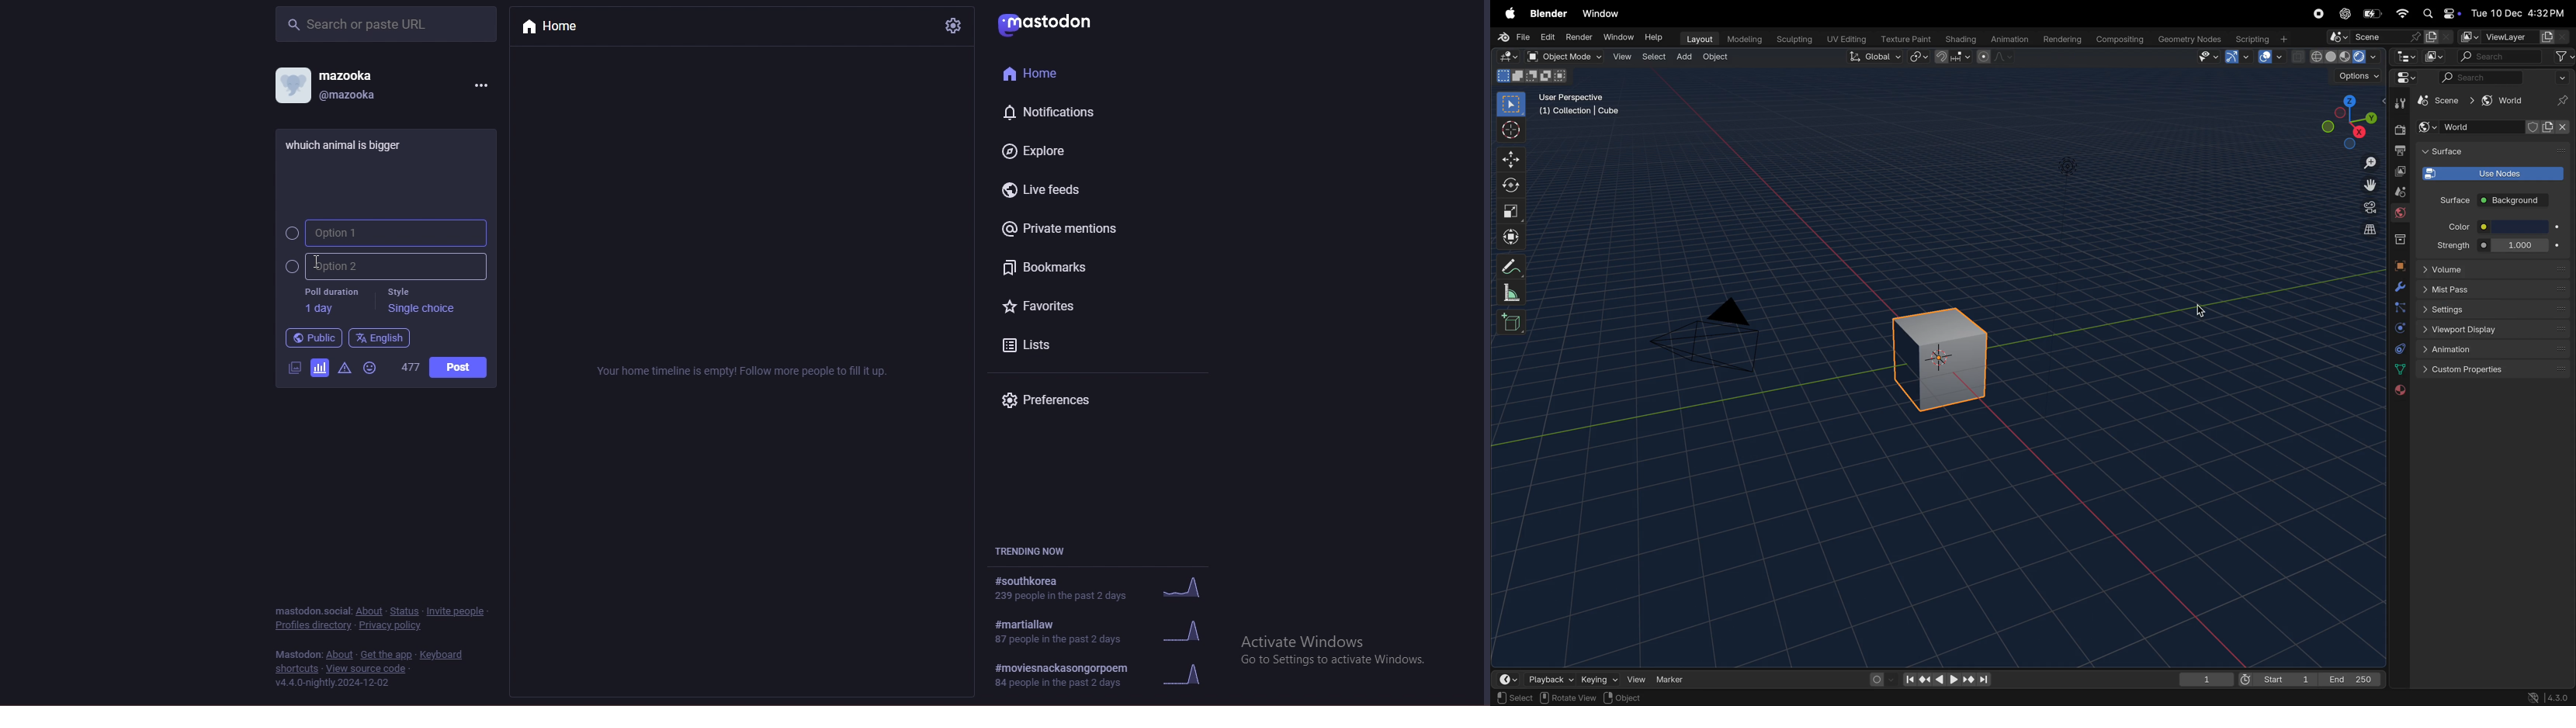 This screenshot has height=728, width=2576. Describe the element at coordinates (2202, 313) in the screenshot. I see `cursor` at that location.